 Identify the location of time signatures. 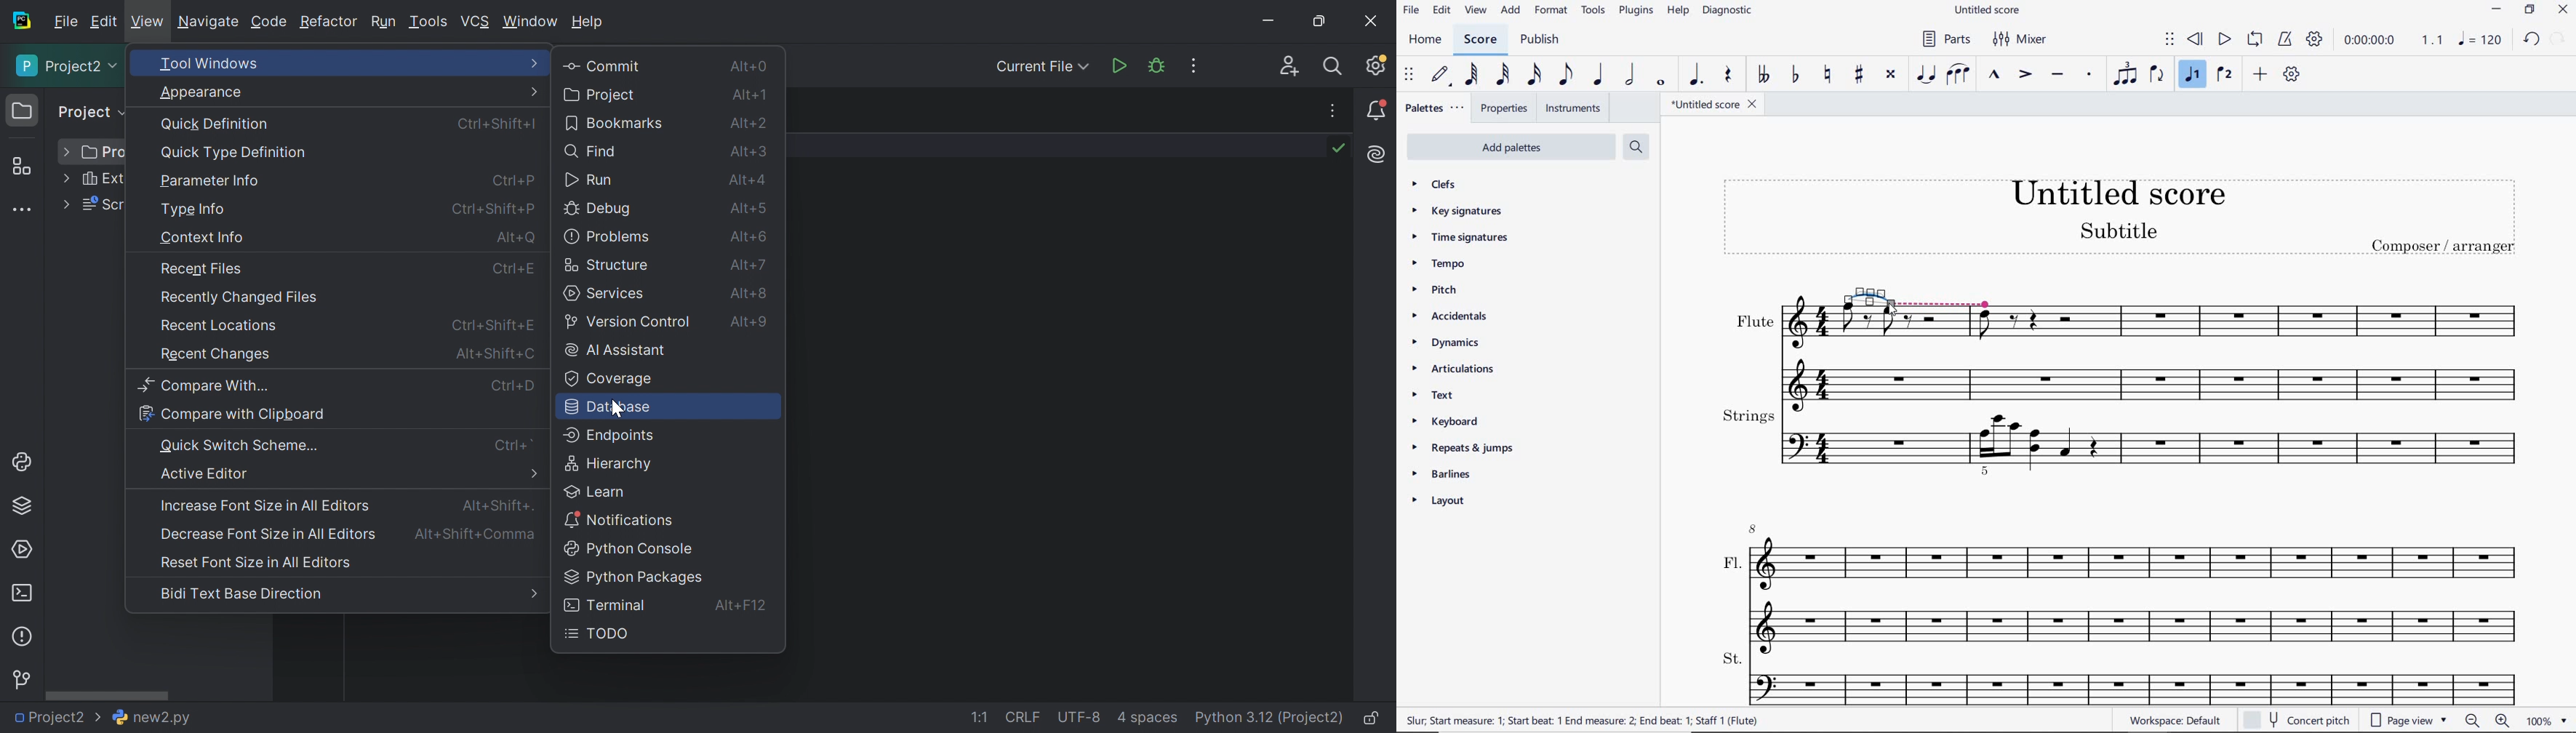
(1458, 238).